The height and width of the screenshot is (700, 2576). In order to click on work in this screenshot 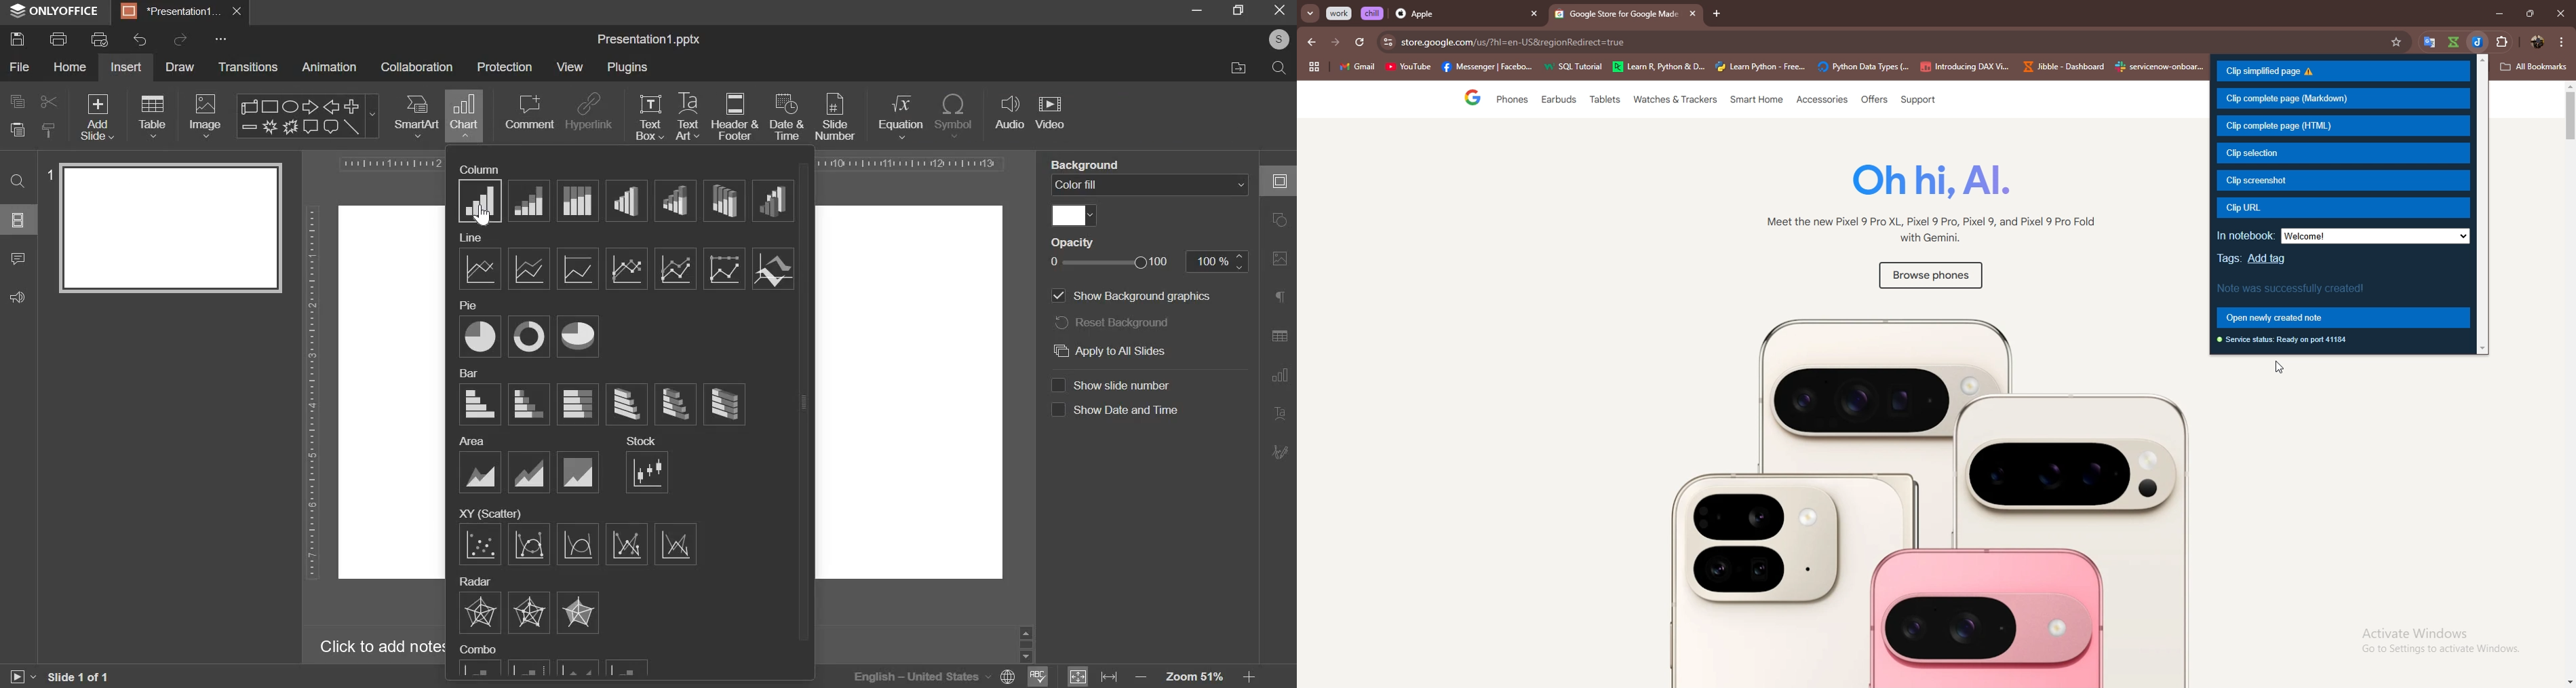, I will do `click(1340, 13)`.